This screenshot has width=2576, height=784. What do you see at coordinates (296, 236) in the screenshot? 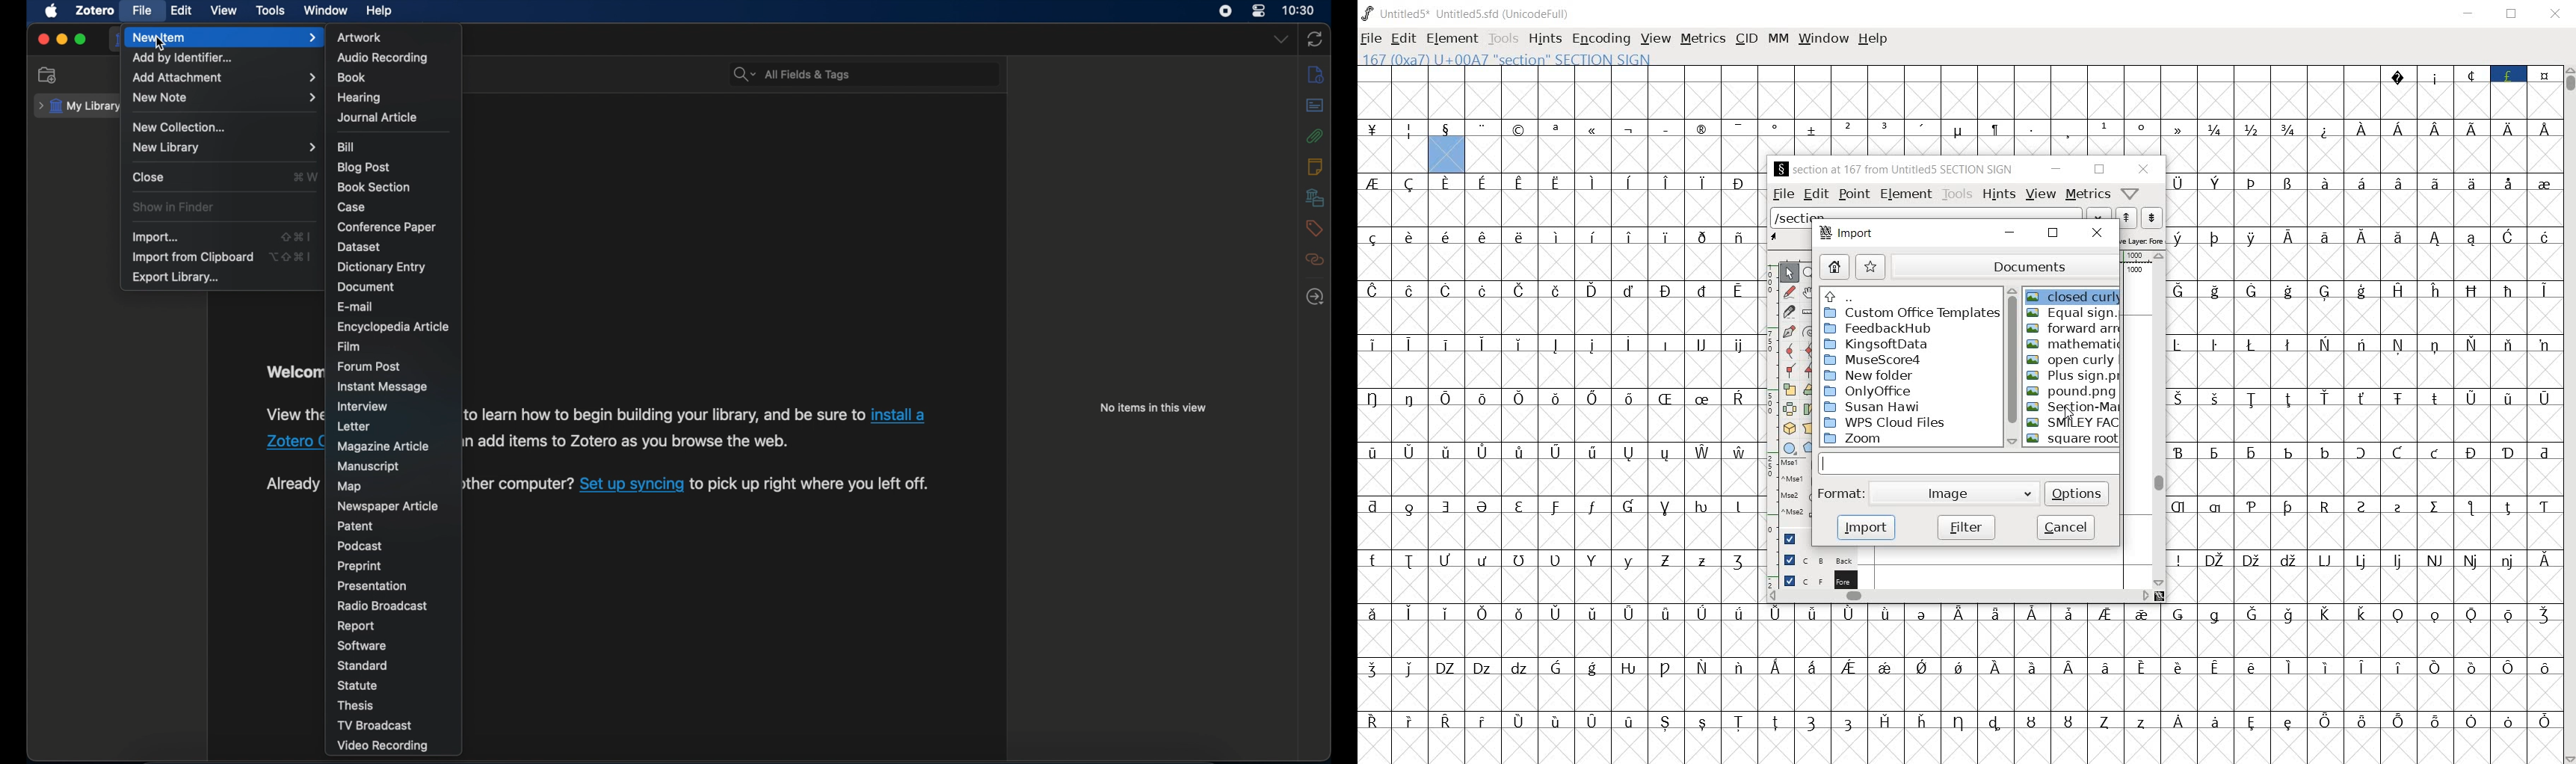
I see `shortcut` at bounding box center [296, 236].